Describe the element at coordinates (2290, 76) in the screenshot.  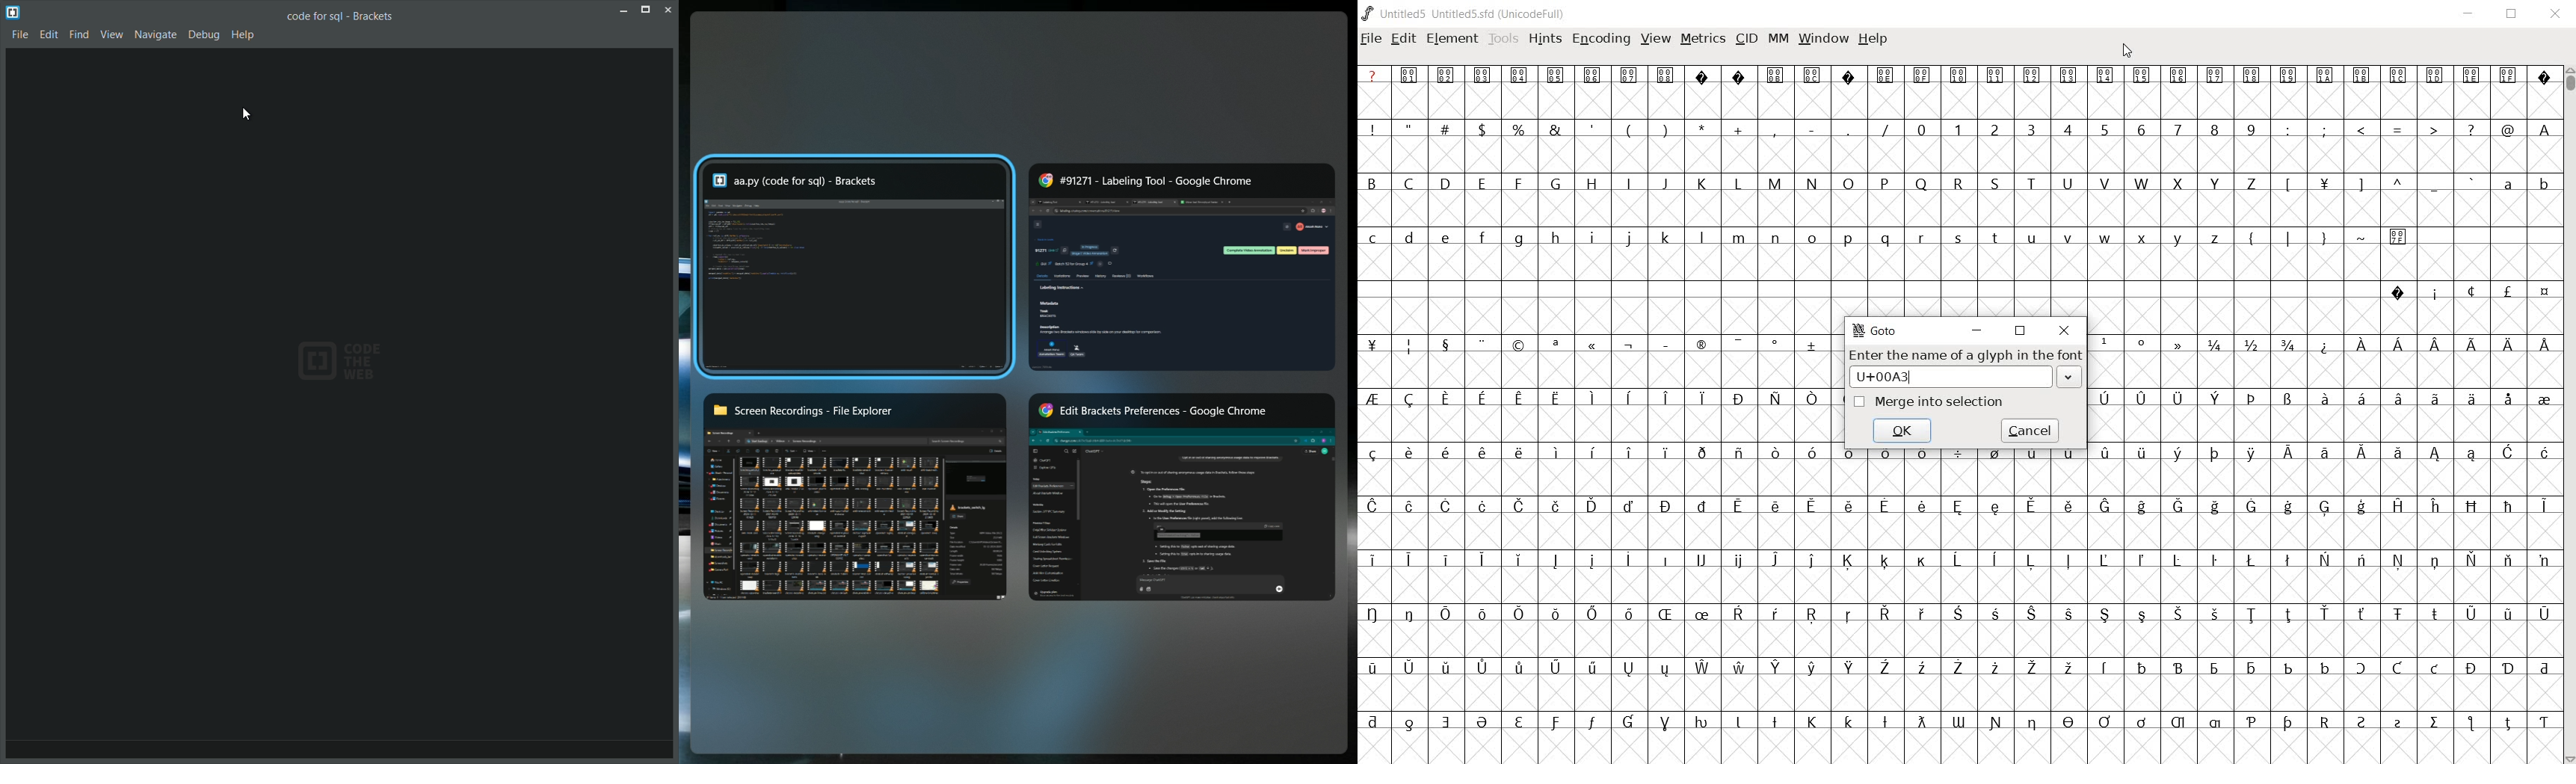
I see `Symbol` at that location.